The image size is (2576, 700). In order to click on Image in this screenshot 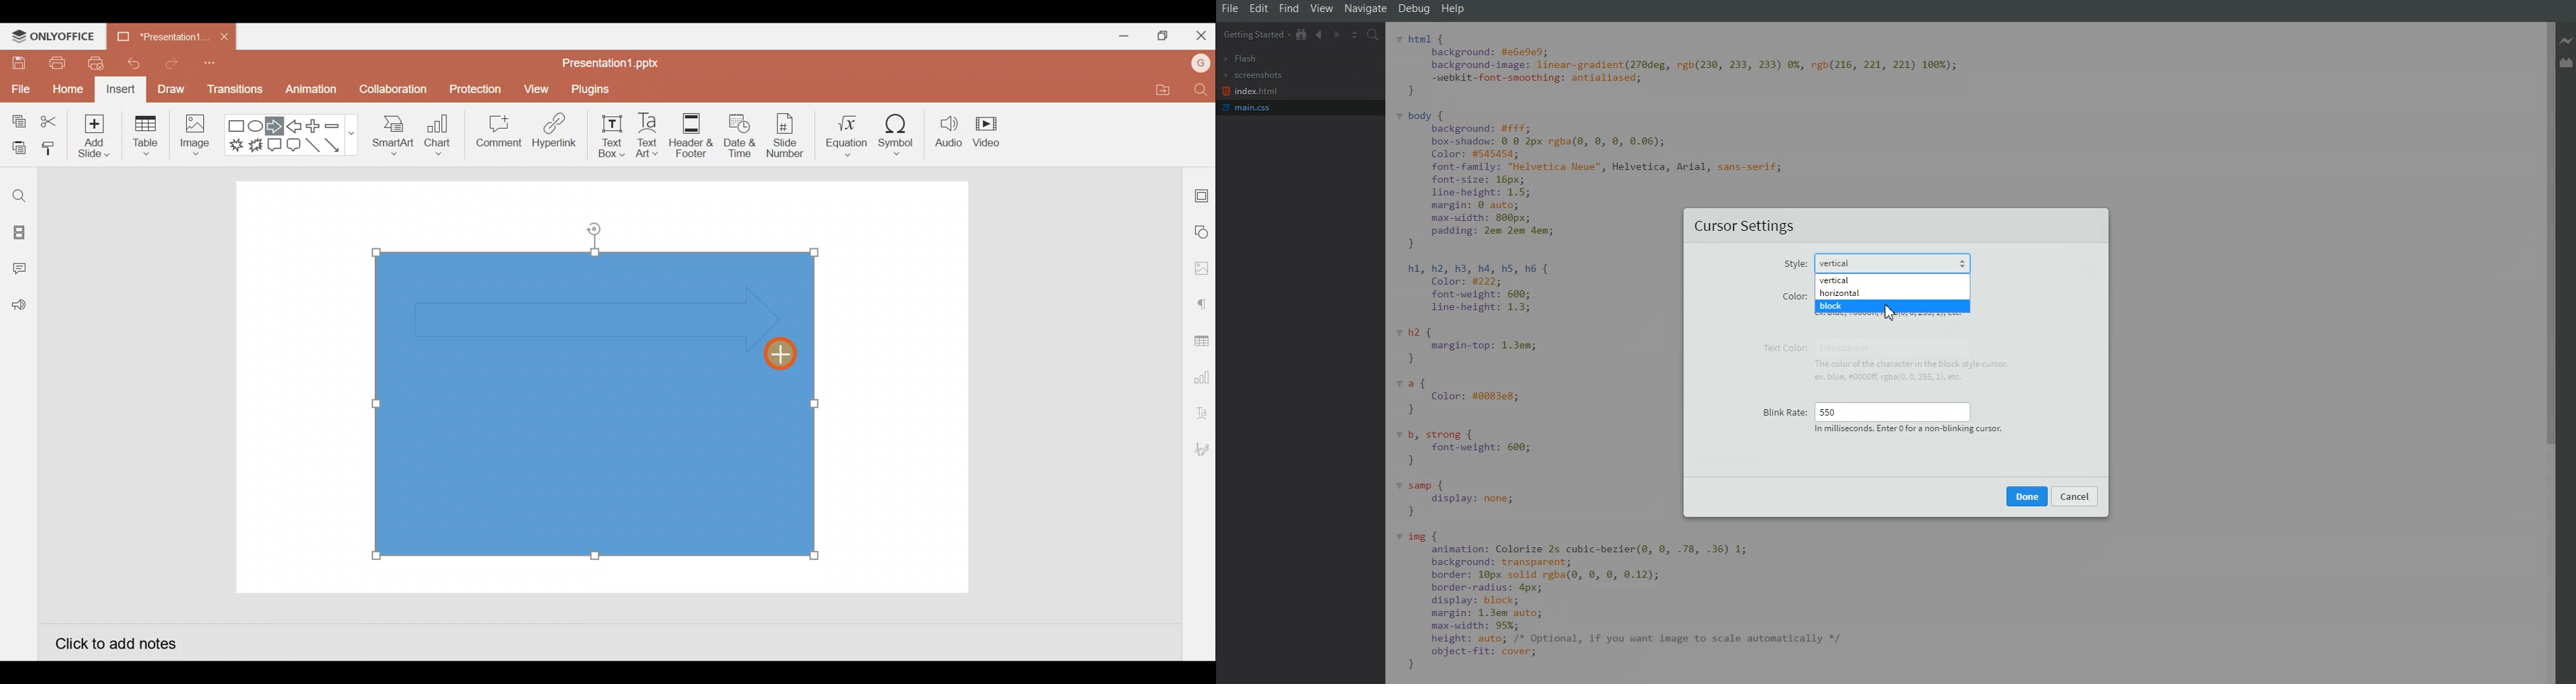, I will do `click(193, 138)`.